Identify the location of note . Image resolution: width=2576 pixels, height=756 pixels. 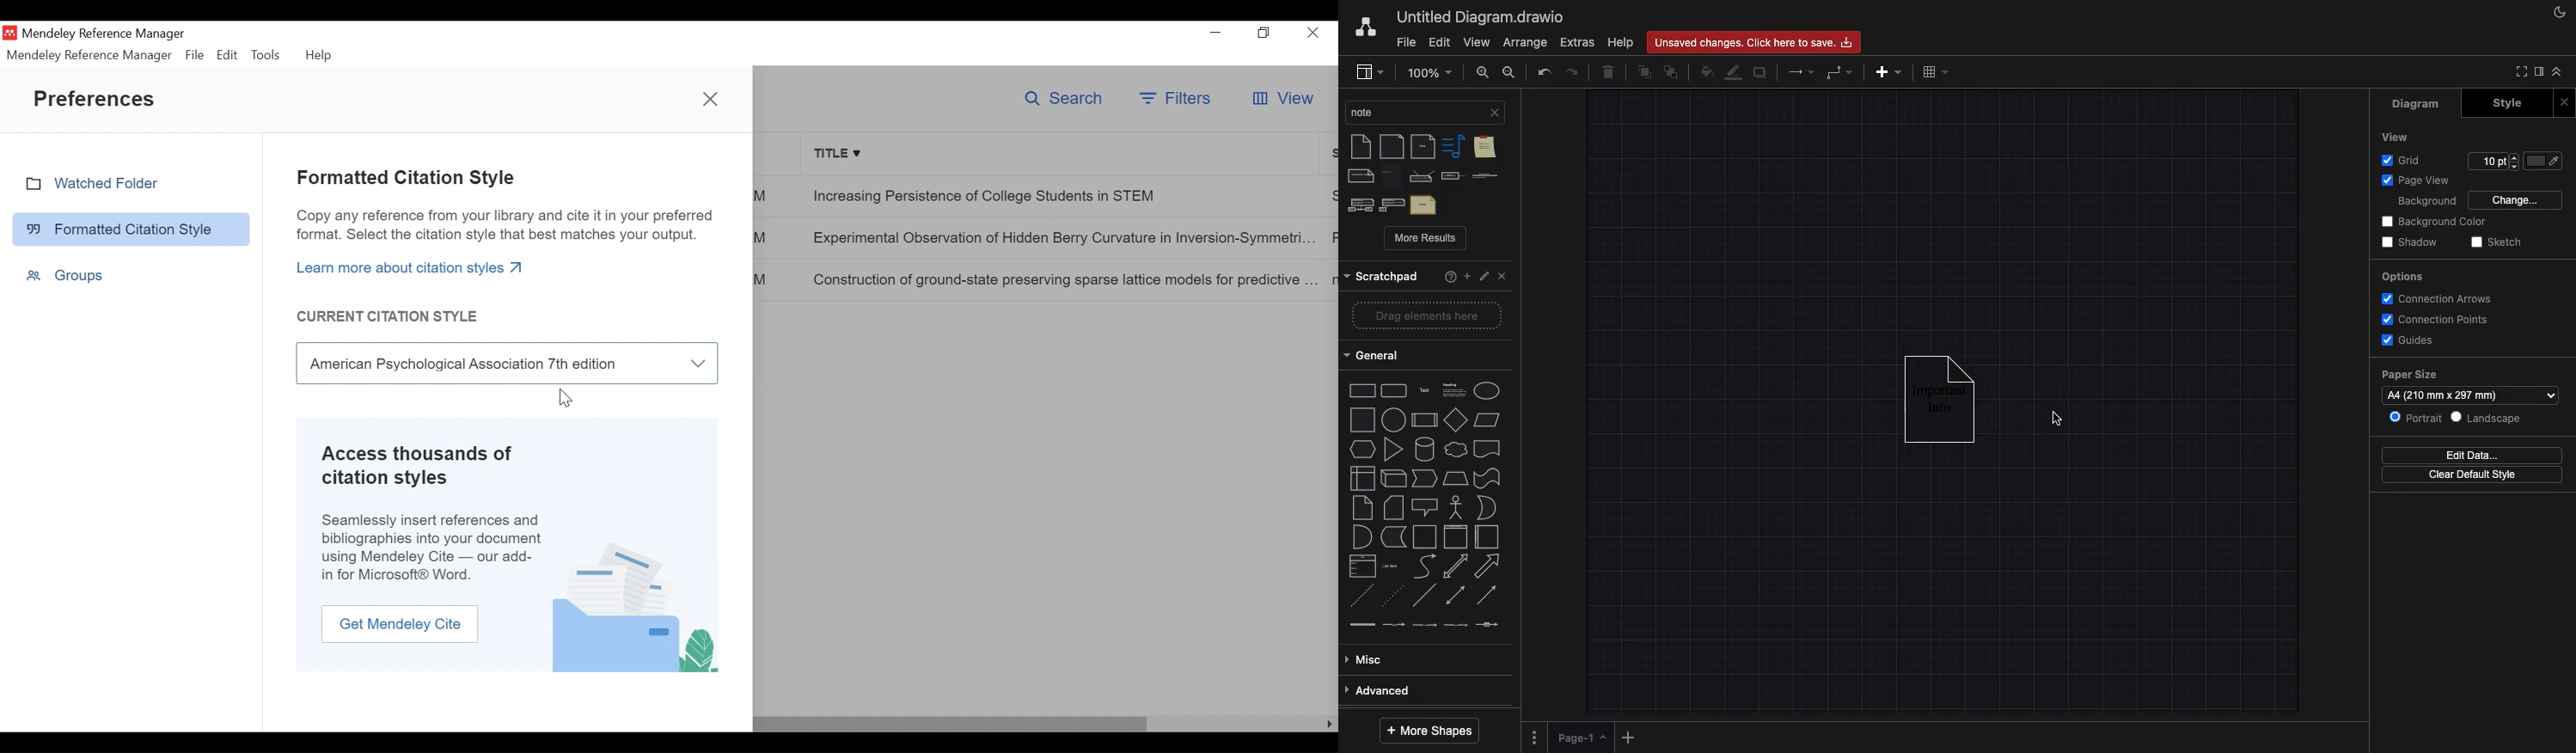
(1359, 147).